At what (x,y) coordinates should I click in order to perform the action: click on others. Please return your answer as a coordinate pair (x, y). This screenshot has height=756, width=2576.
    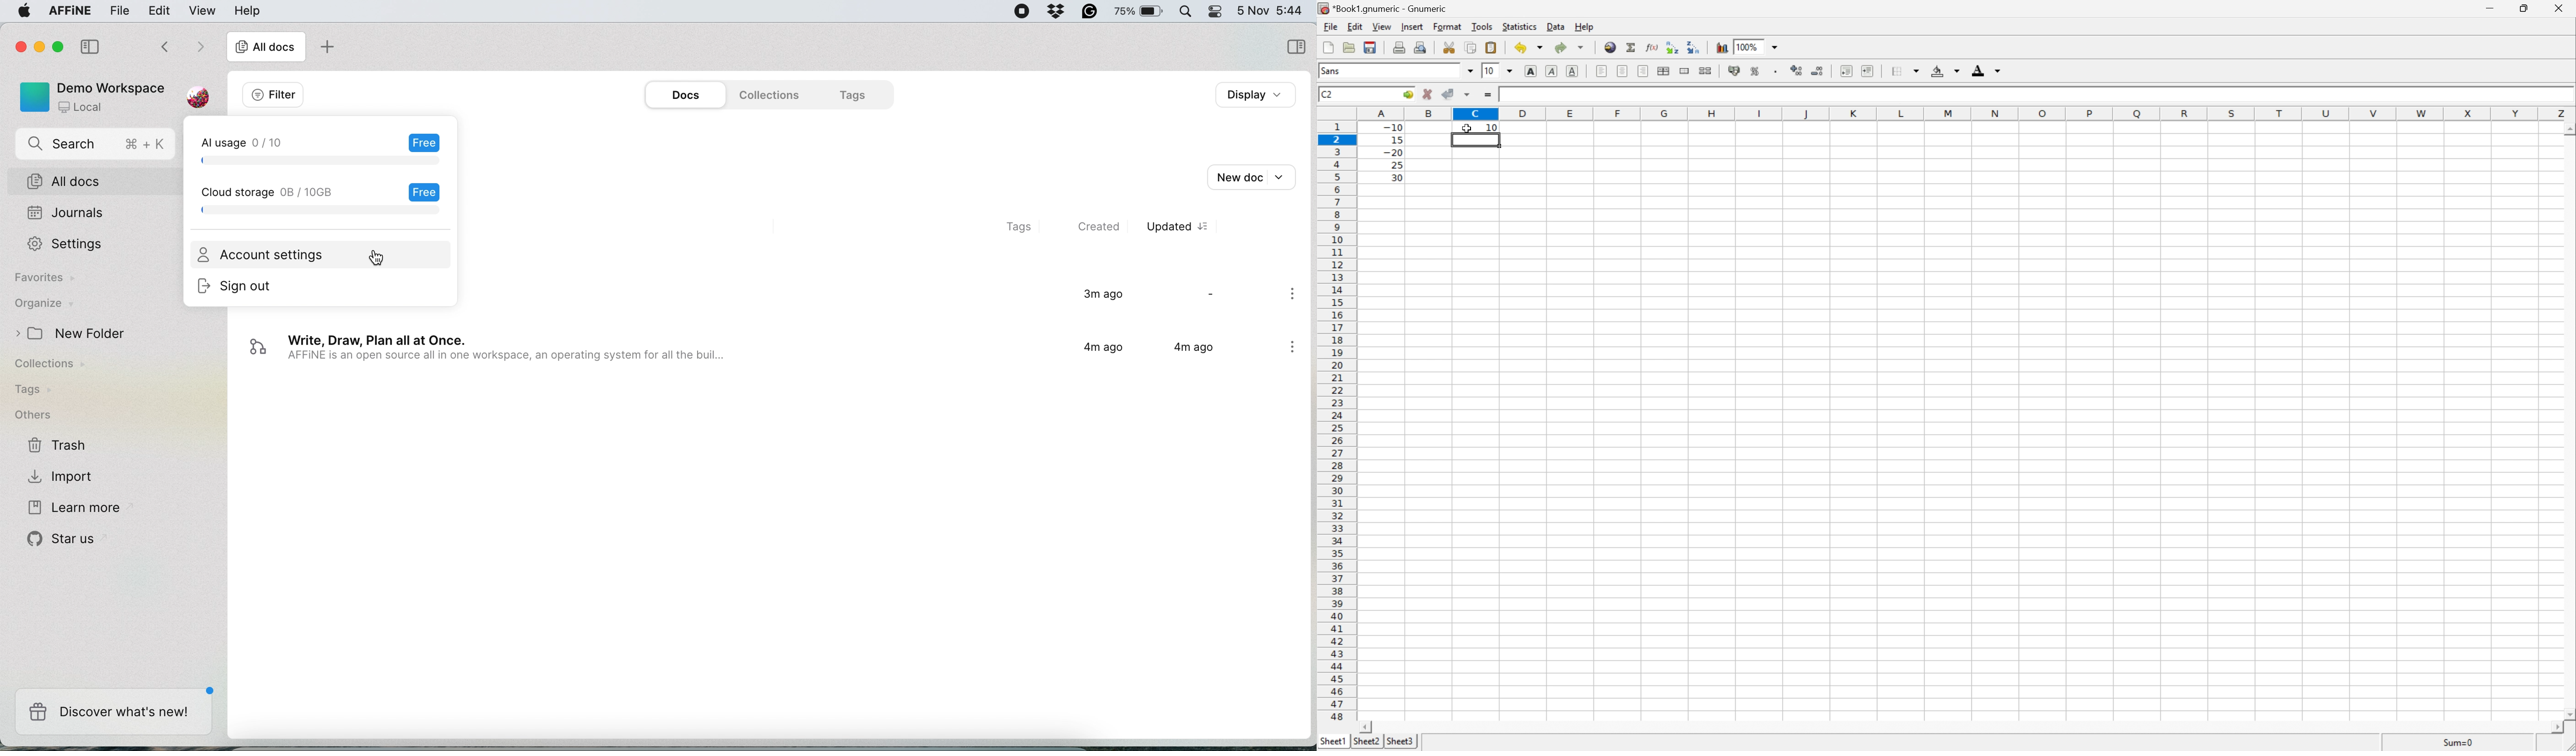
    Looking at the image, I should click on (33, 415).